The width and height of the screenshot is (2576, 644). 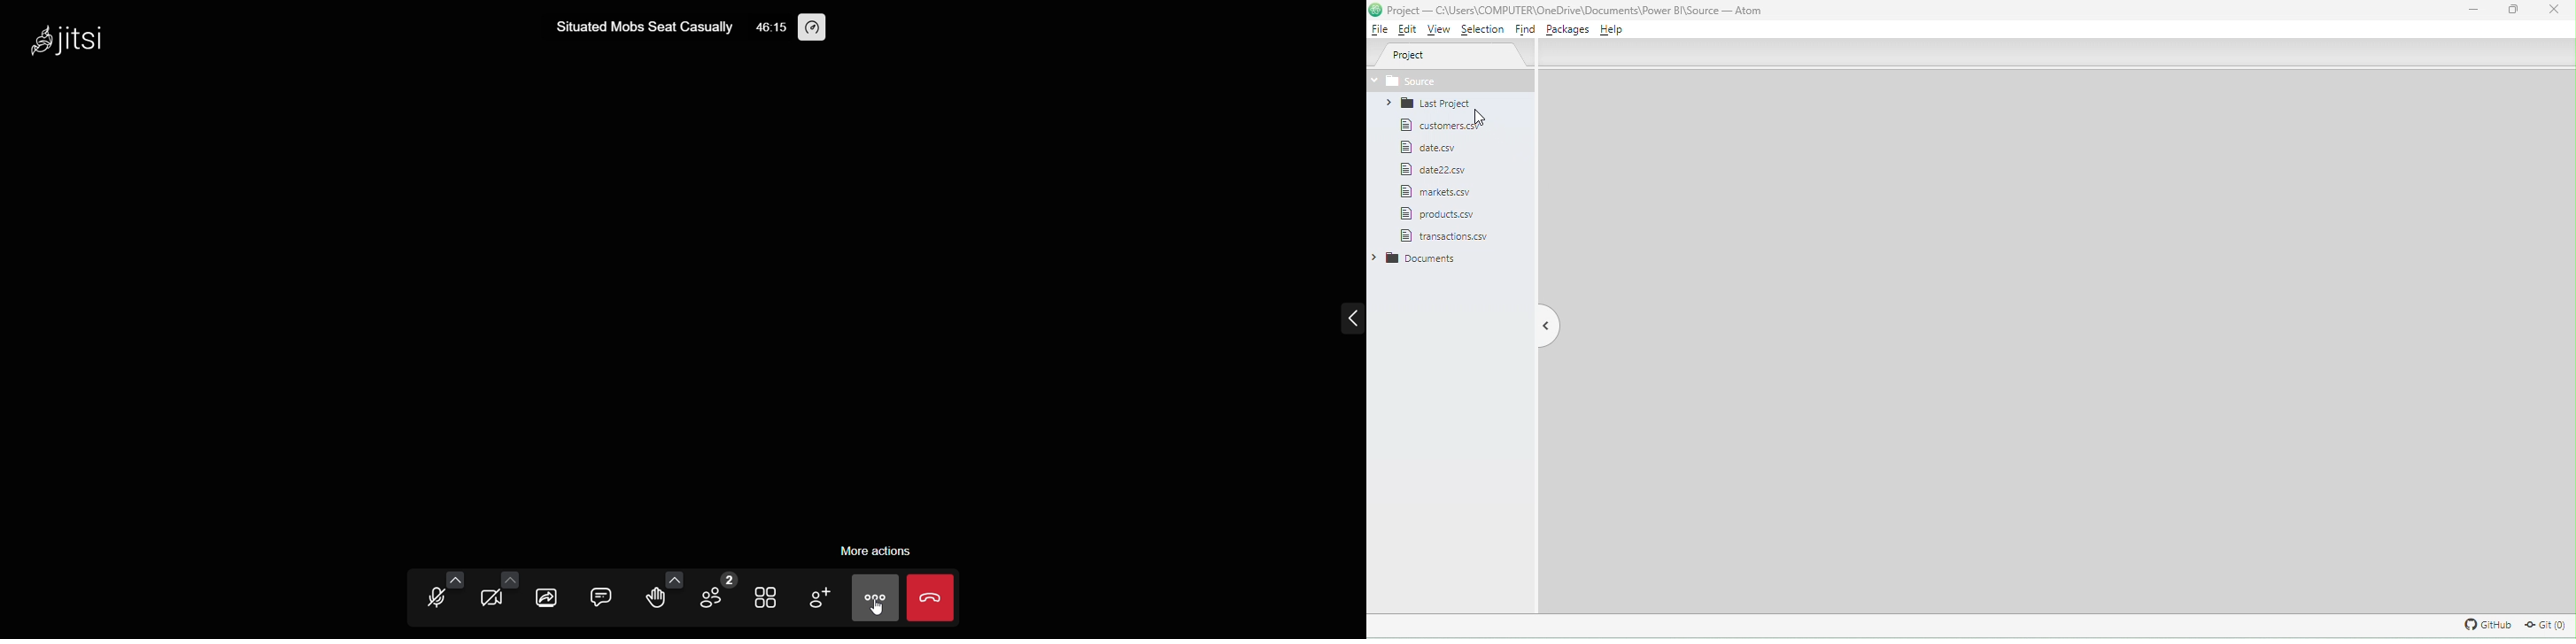 What do you see at coordinates (550, 595) in the screenshot?
I see `share screen` at bounding box center [550, 595].